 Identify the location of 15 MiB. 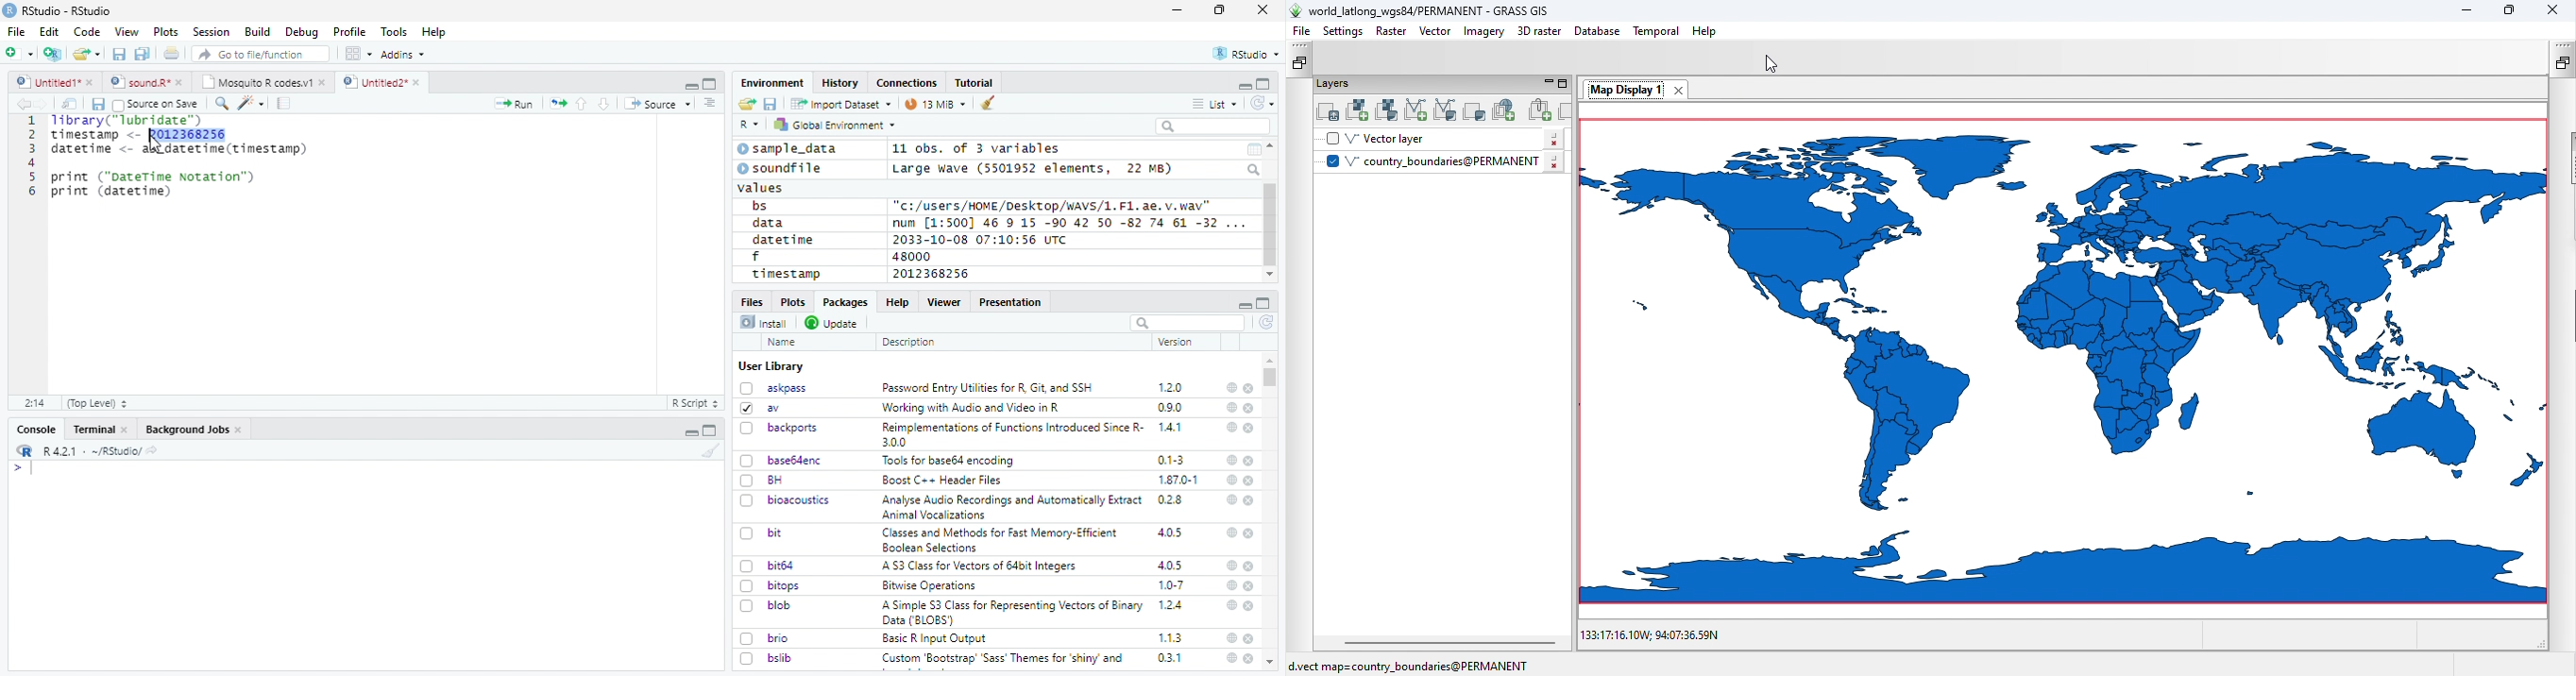
(936, 104).